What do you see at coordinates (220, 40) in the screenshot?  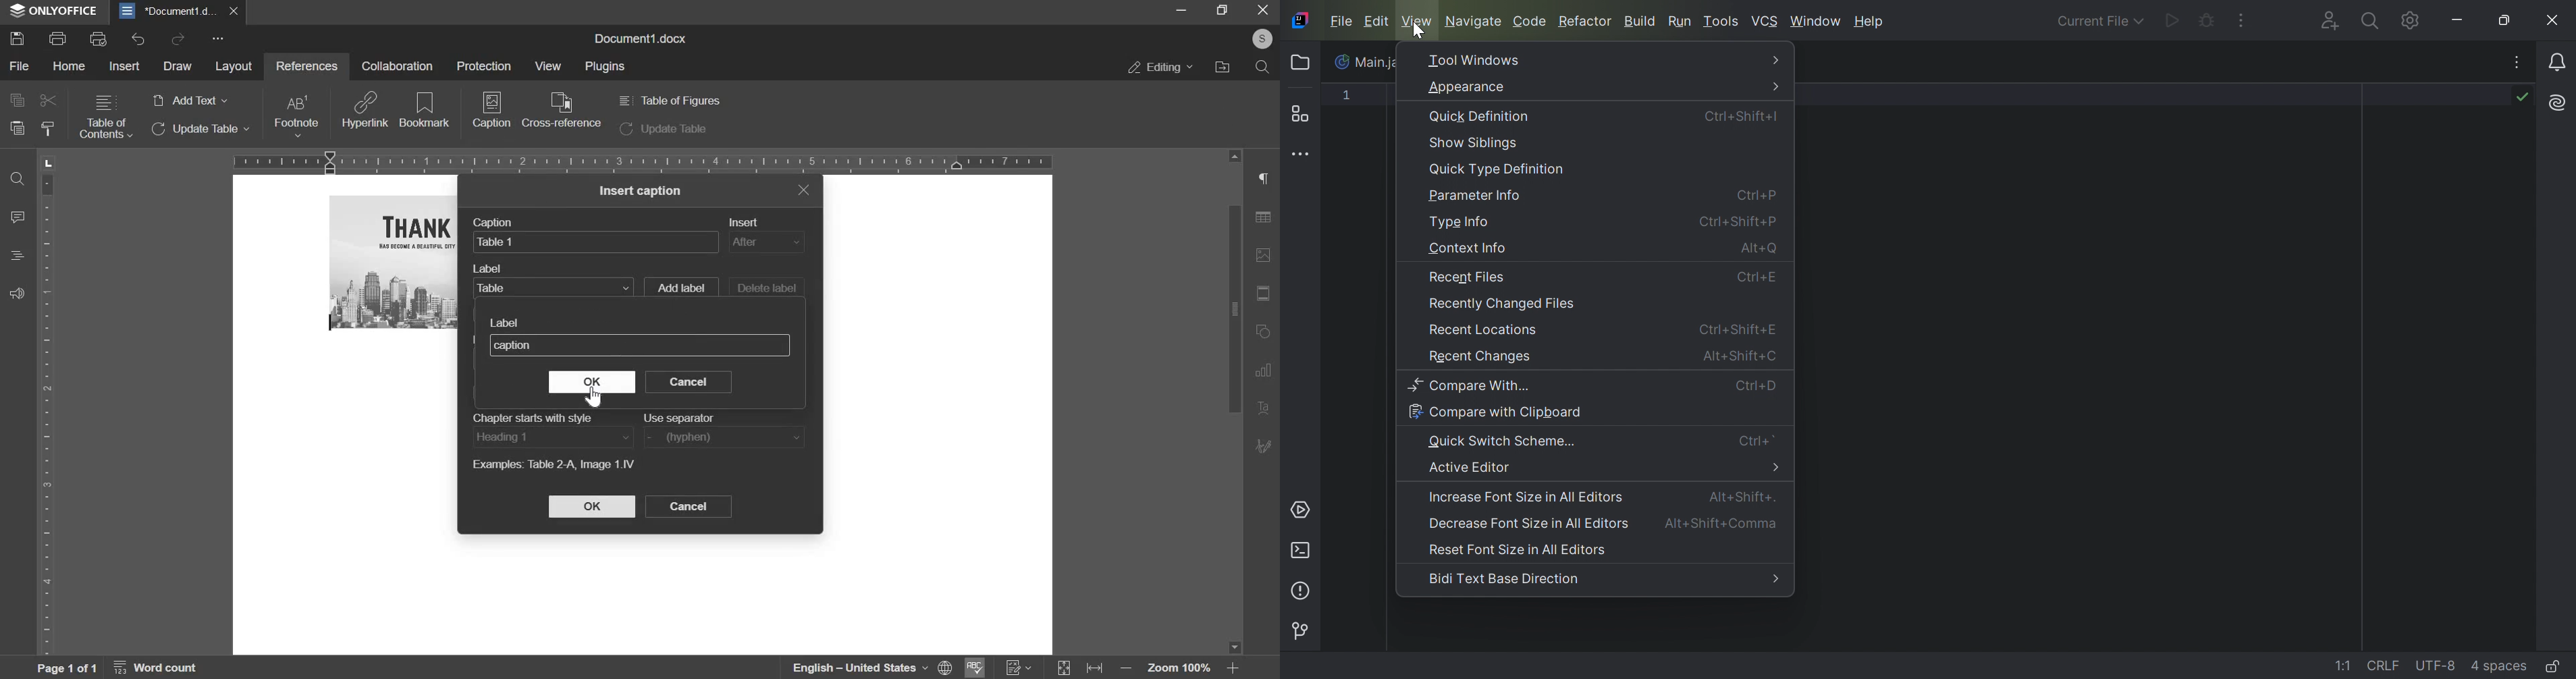 I see `more options` at bounding box center [220, 40].